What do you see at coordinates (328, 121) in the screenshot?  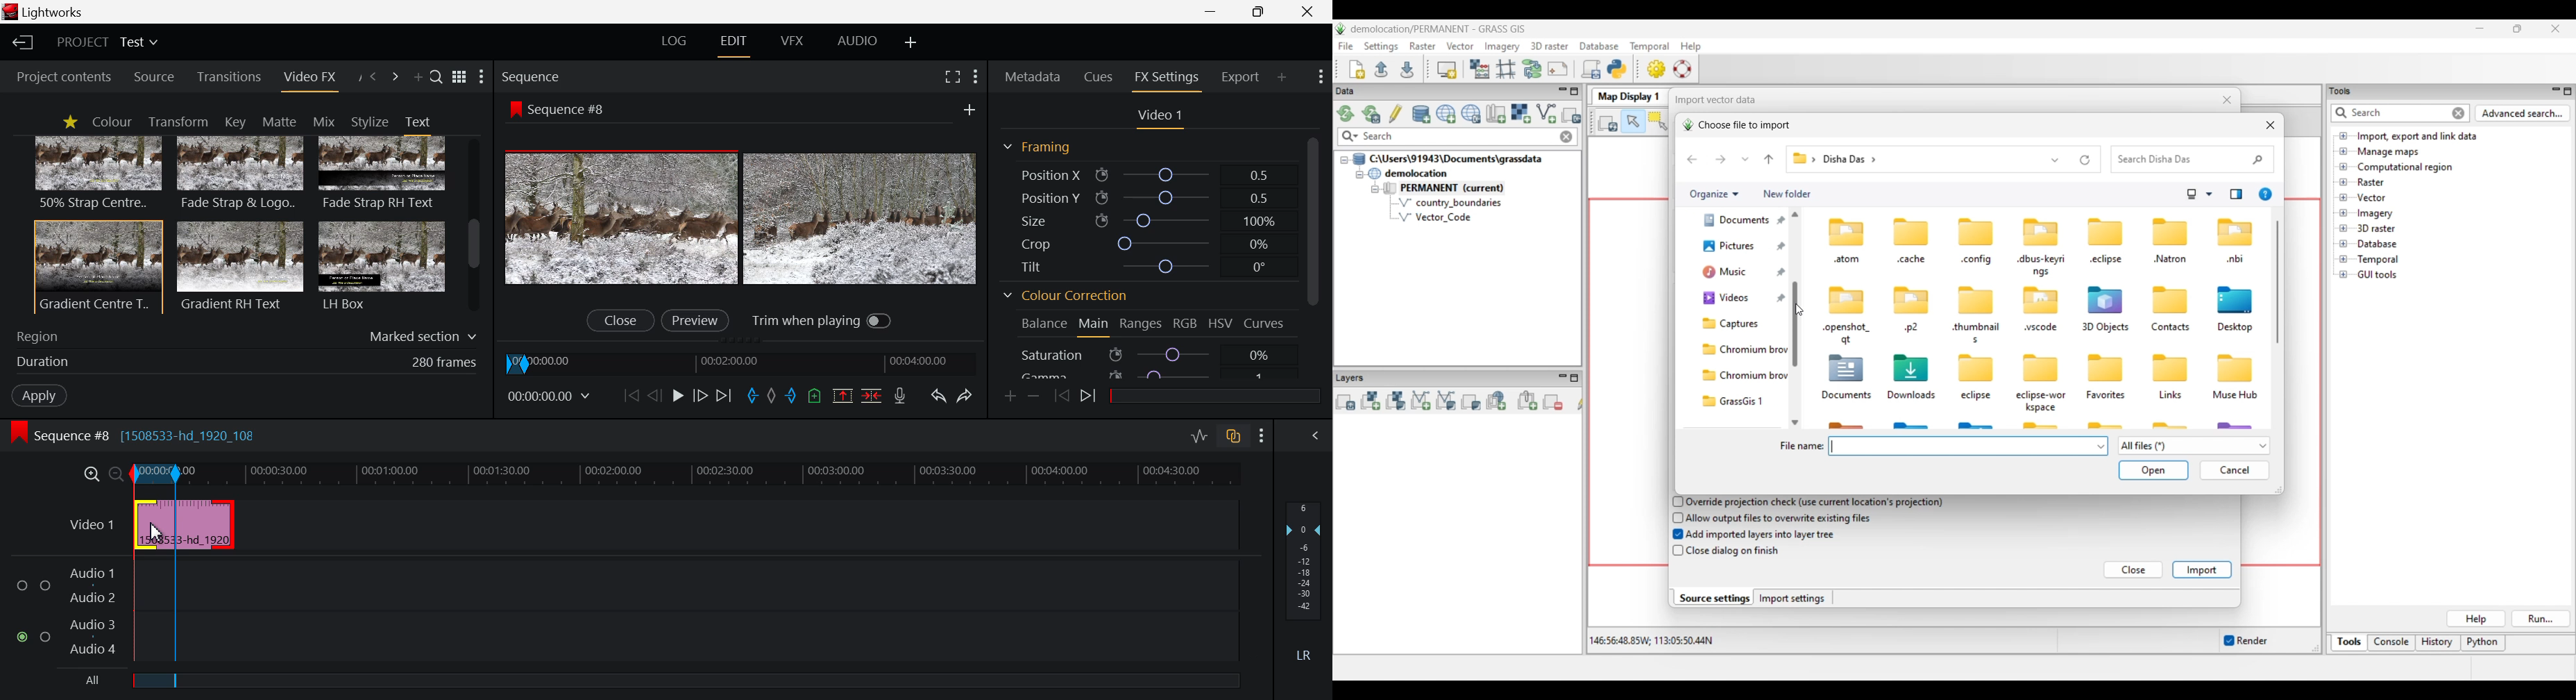 I see `Mix` at bounding box center [328, 121].